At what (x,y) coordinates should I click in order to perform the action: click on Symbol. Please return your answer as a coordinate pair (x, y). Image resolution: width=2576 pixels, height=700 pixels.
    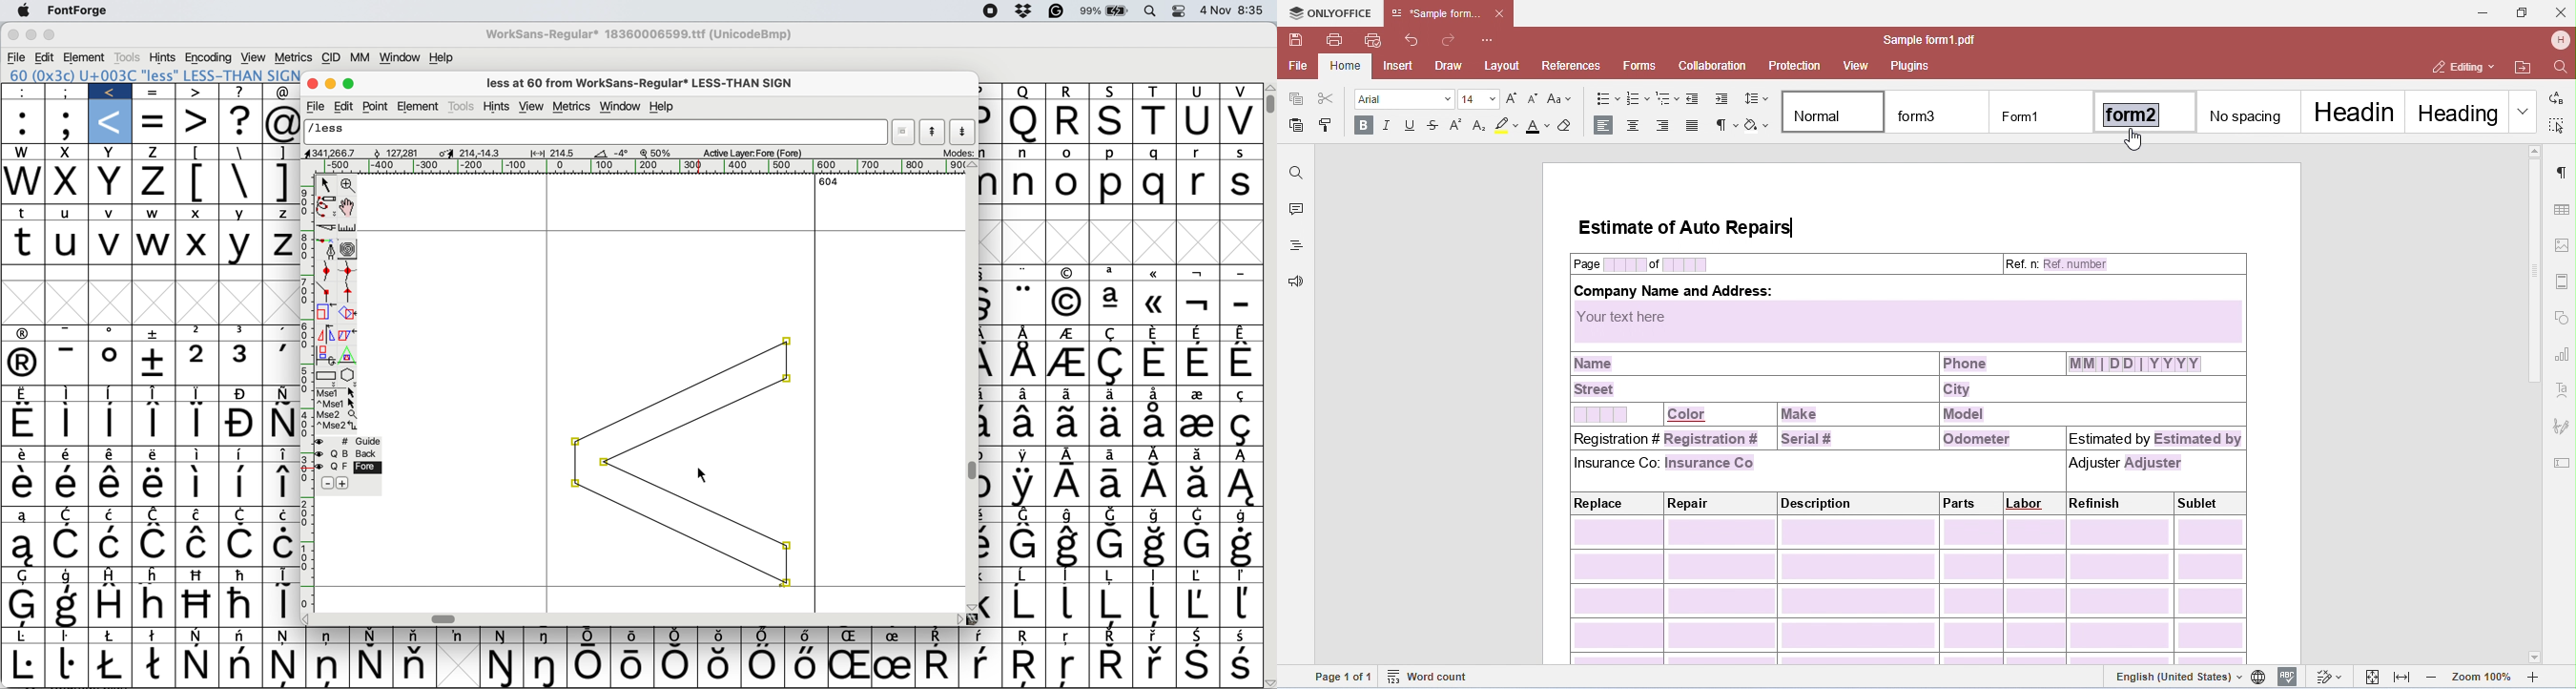
    Looking at the image, I should click on (71, 637).